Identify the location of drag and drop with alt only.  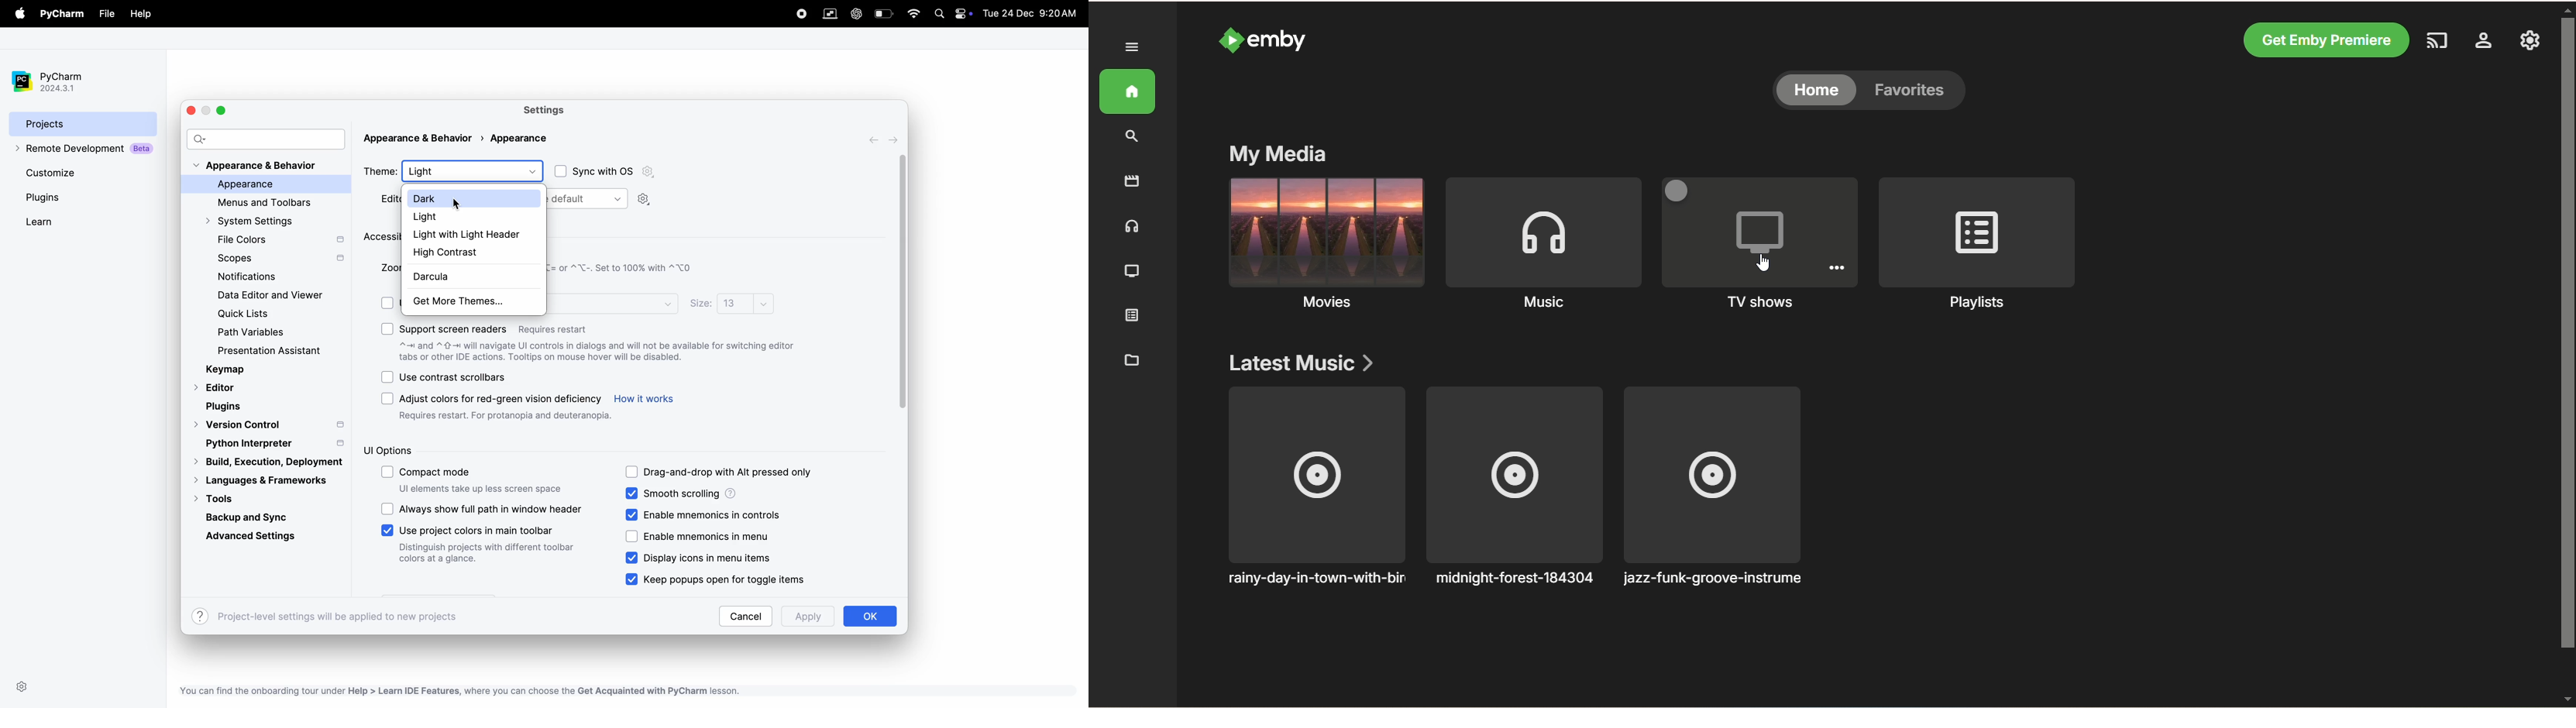
(732, 473).